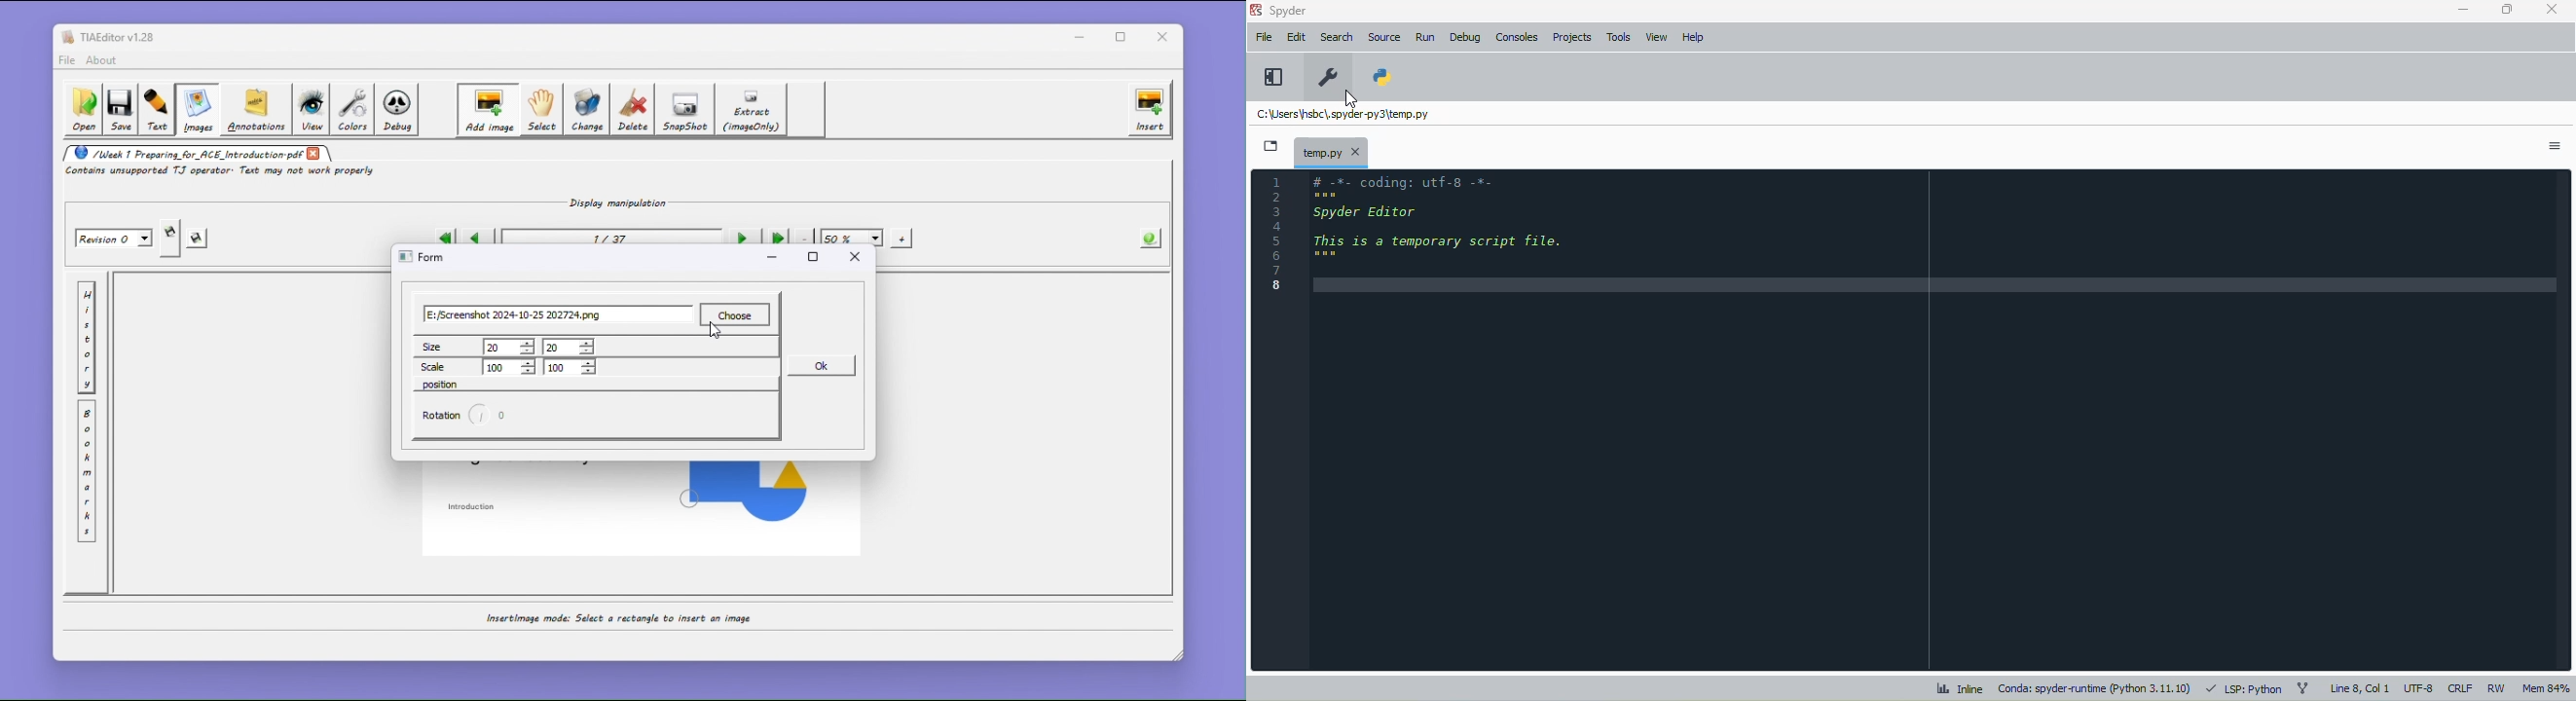 This screenshot has width=2576, height=728. I want to click on spyder, so click(1289, 11).